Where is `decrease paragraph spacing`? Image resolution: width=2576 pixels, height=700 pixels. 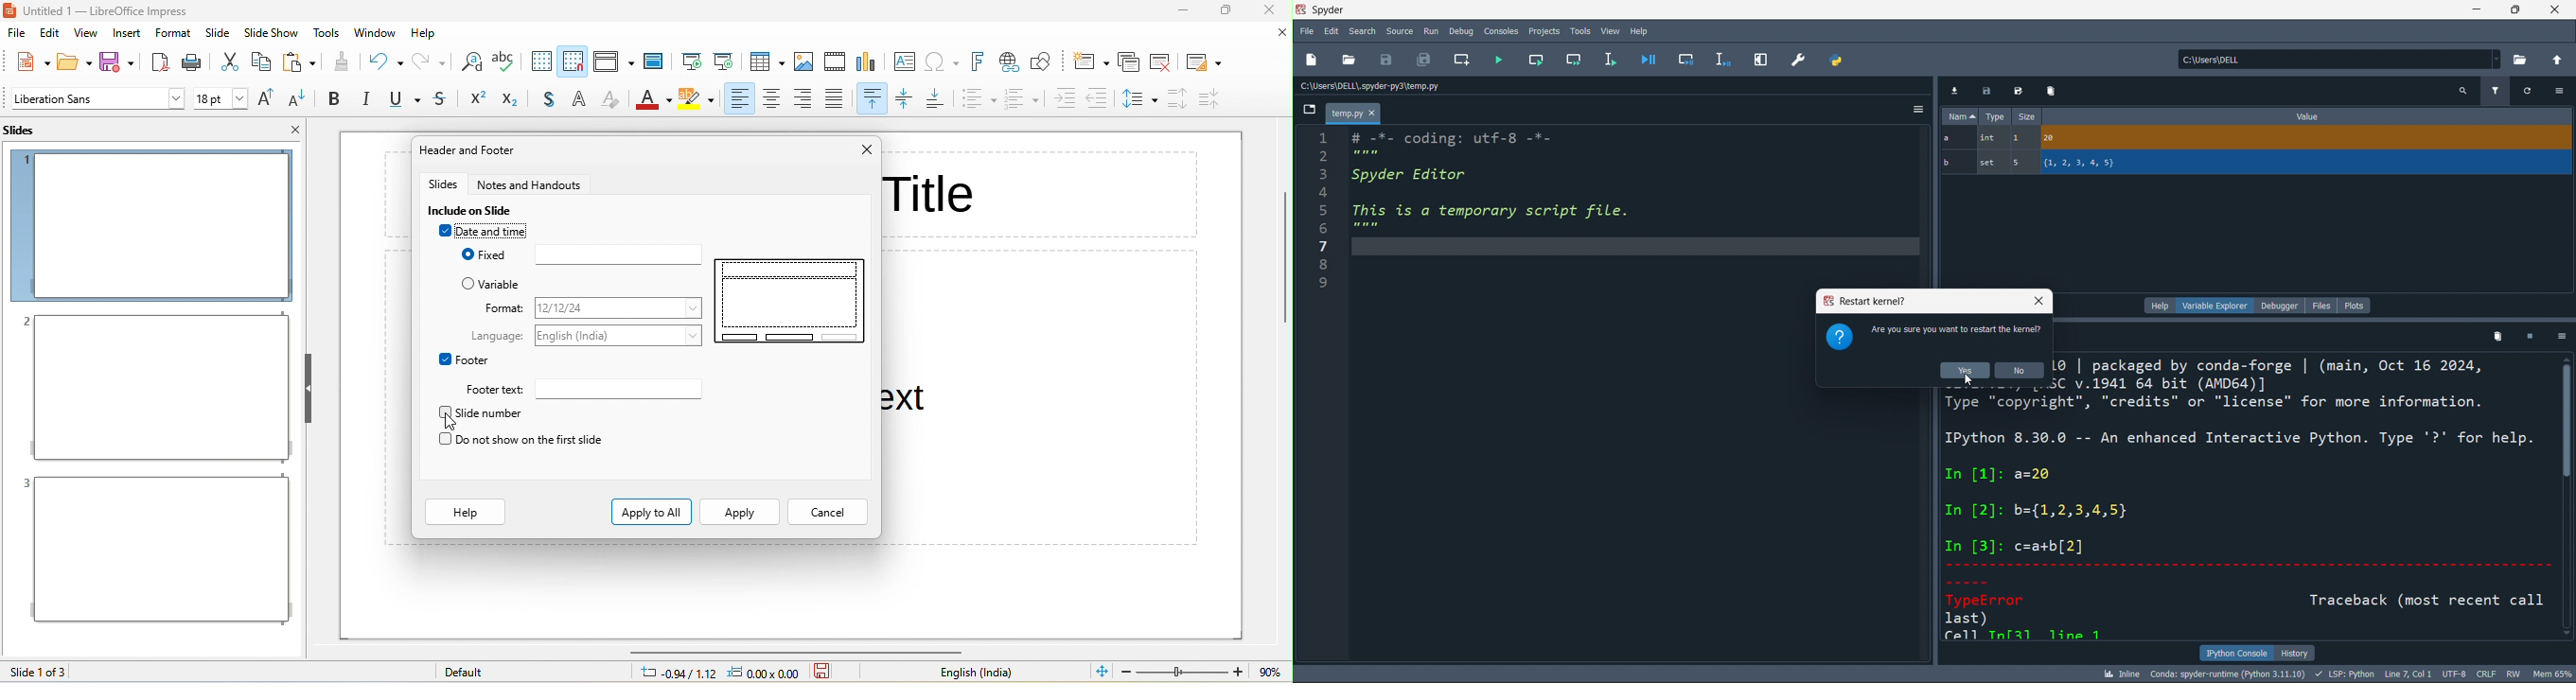 decrease paragraph spacing is located at coordinates (1211, 98).